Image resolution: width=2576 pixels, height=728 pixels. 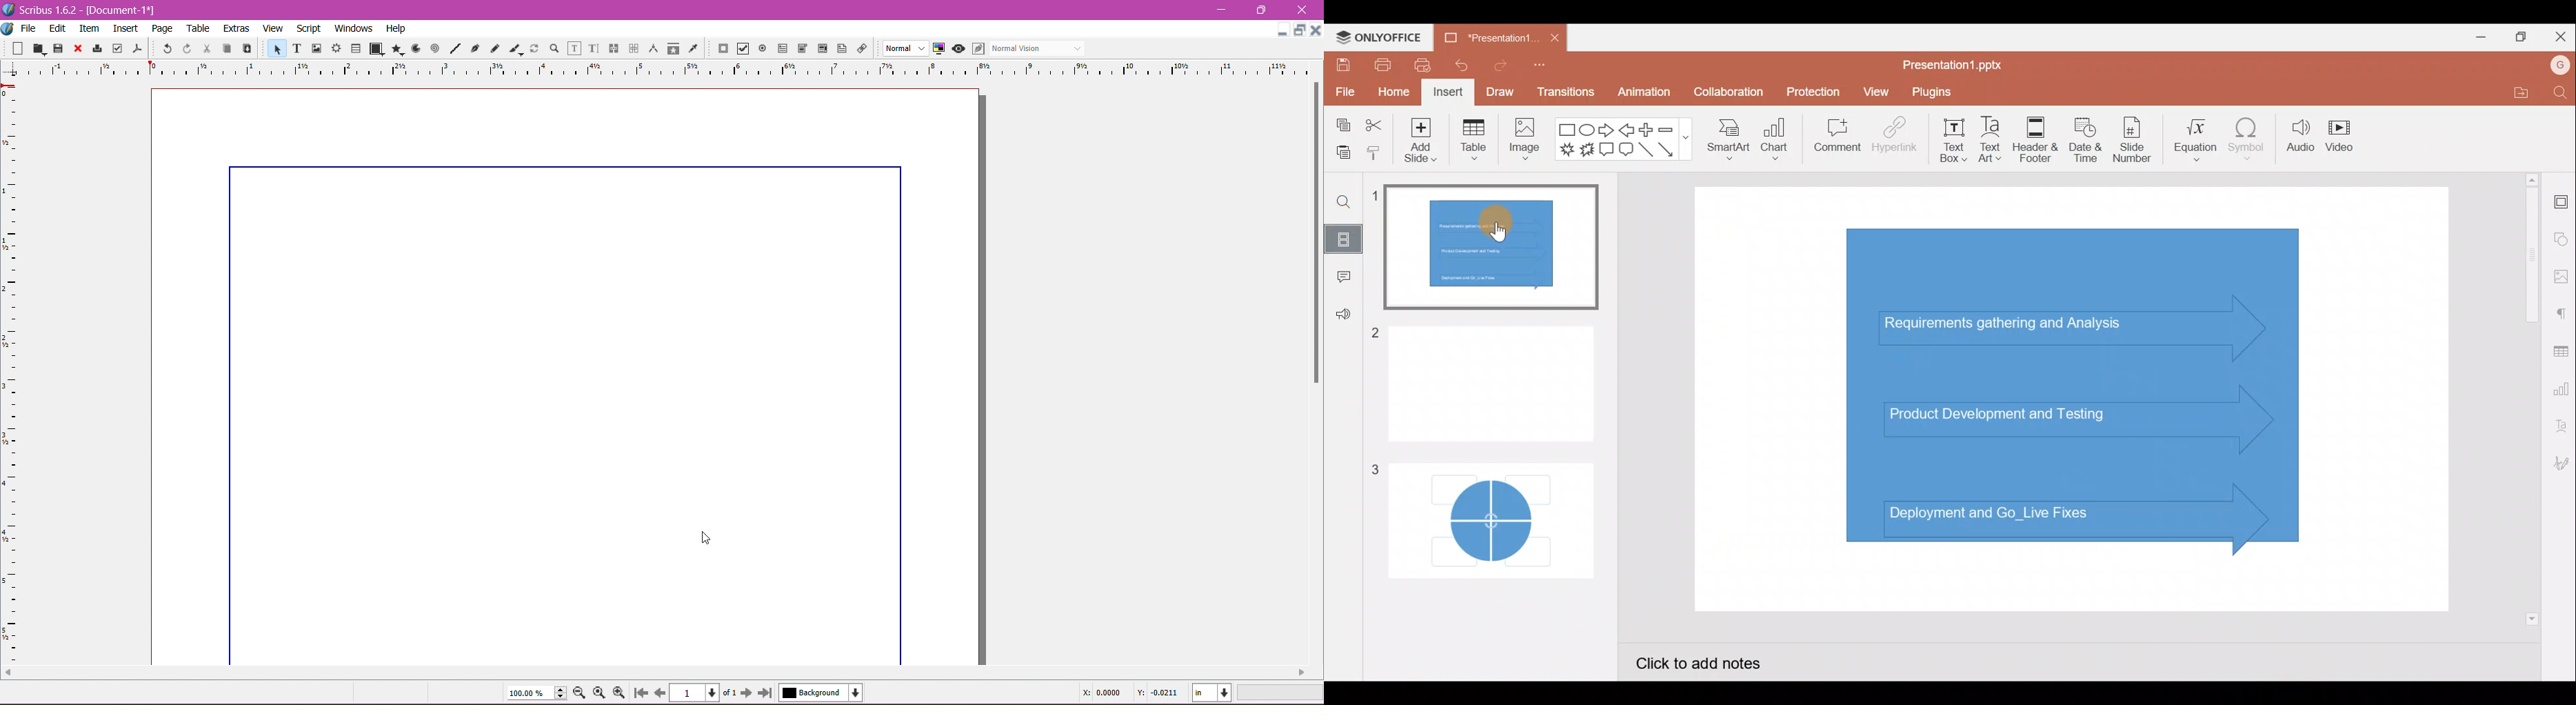 What do you see at coordinates (2562, 35) in the screenshot?
I see `Close` at bounding box center [2562, 35].